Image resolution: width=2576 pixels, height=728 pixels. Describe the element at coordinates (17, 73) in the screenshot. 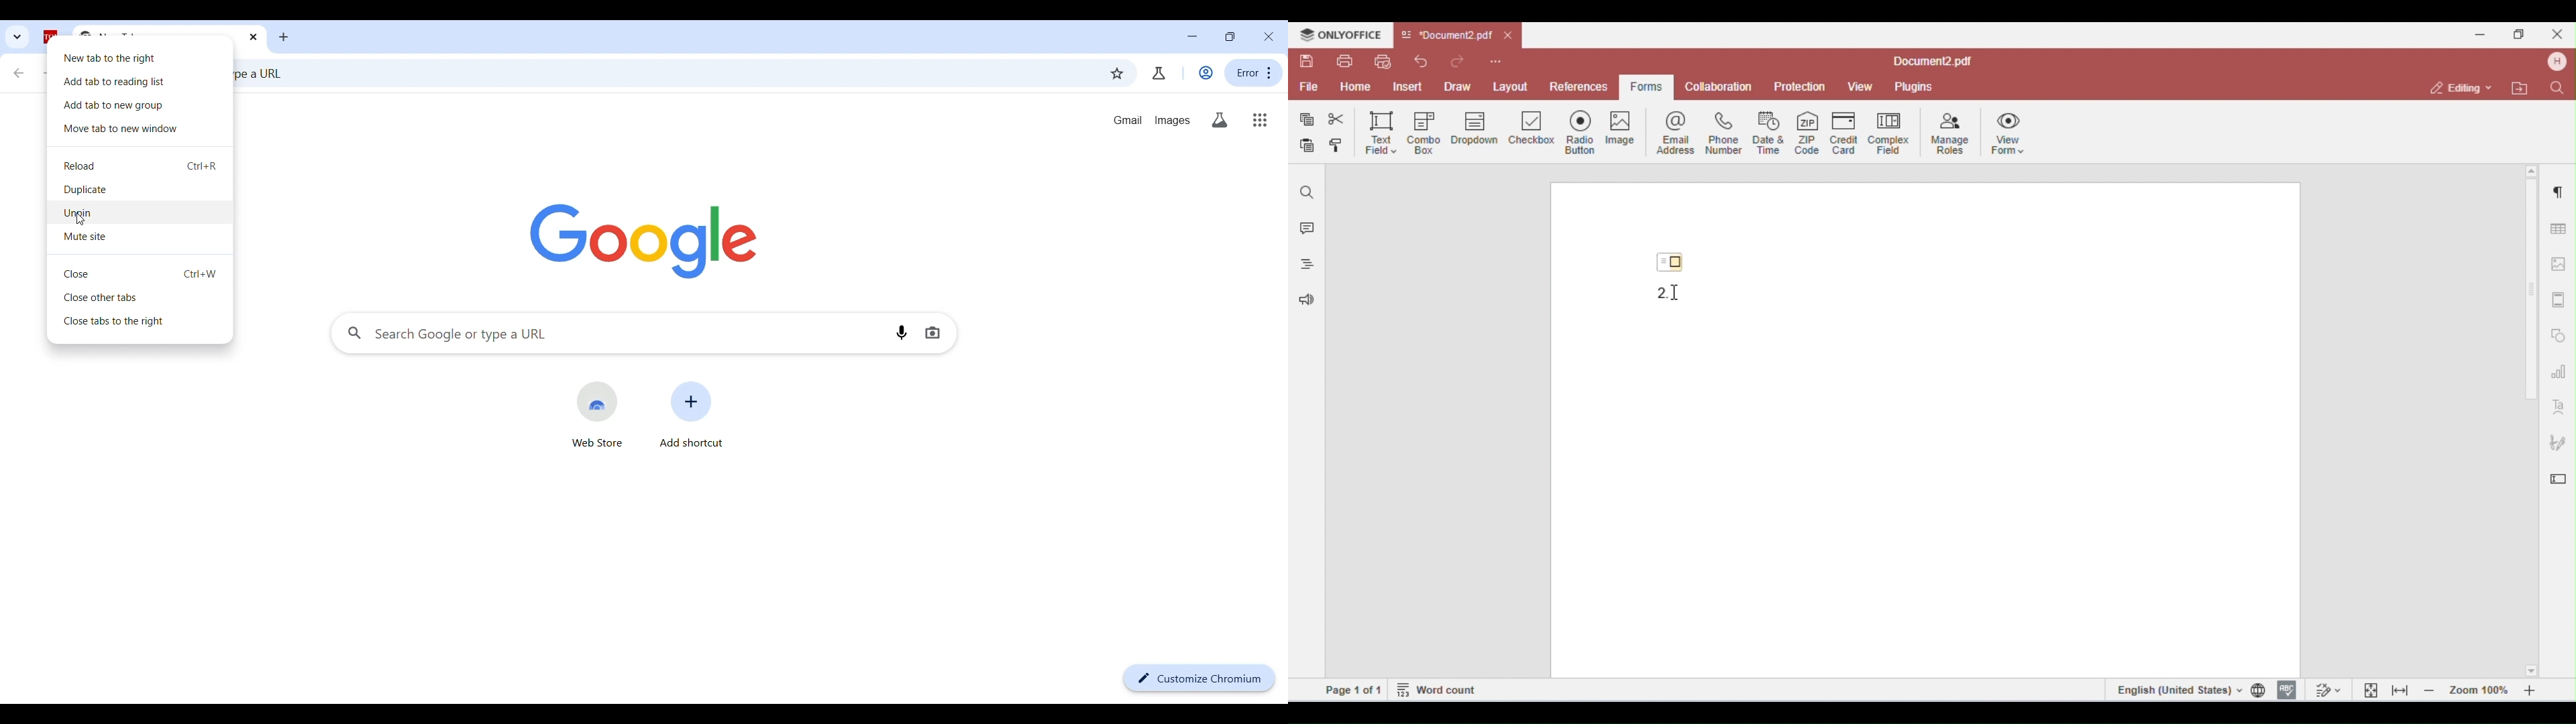

I see `Go back` at that location.